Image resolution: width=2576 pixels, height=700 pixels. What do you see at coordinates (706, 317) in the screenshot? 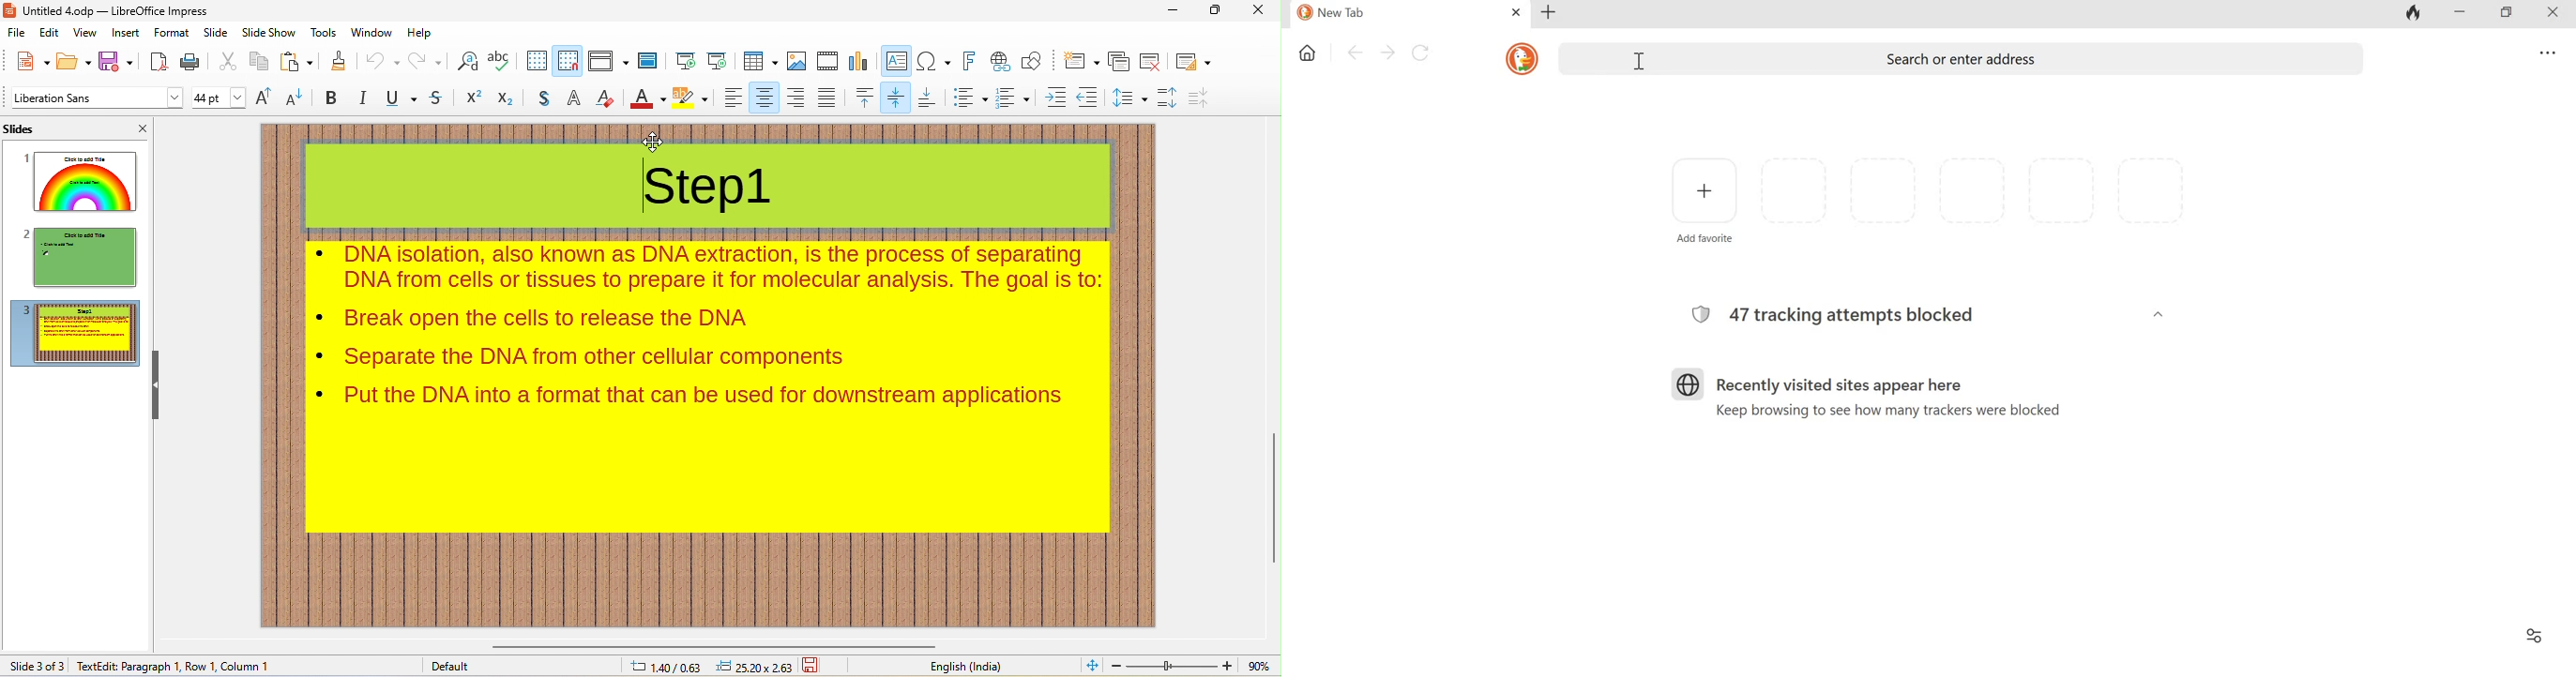
I see `contents` at bounding box center [706, 317].